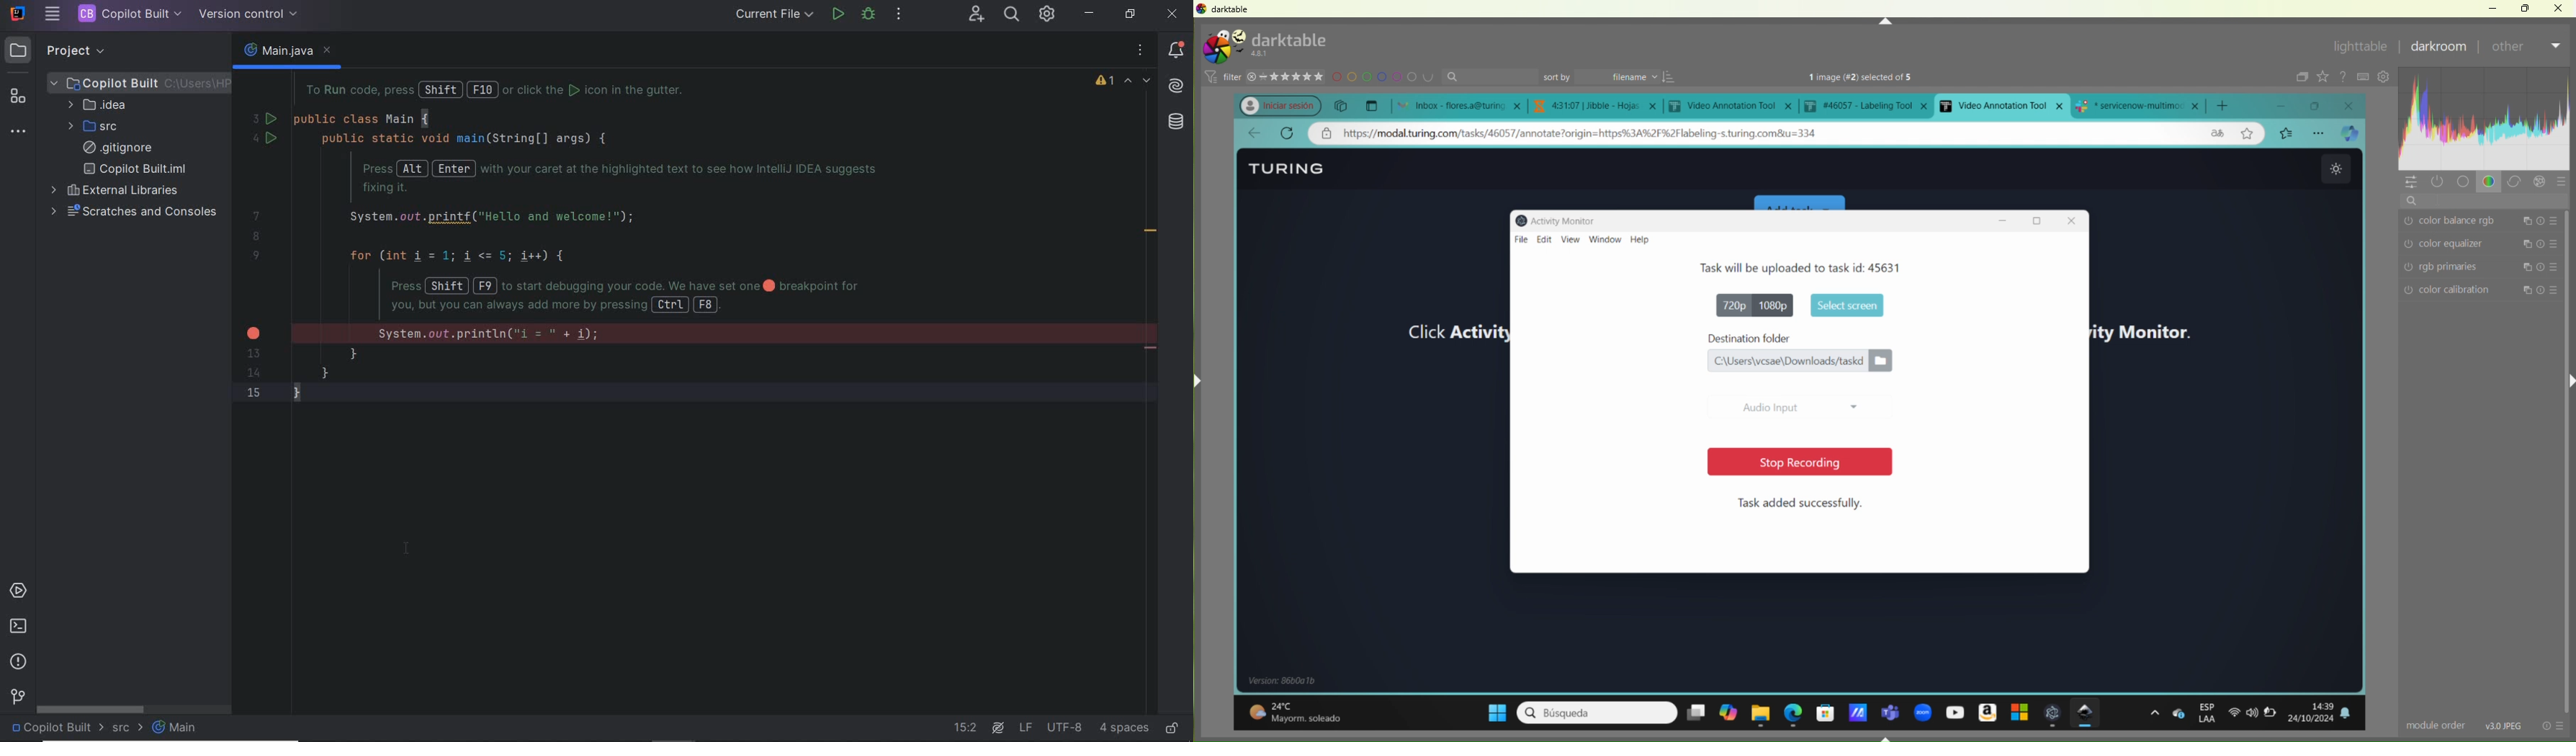 The height and width of the screenshot is (756, 2576). Describe the element at coordinates (1733, 107) in the screenshot. I see `tab` at that location.